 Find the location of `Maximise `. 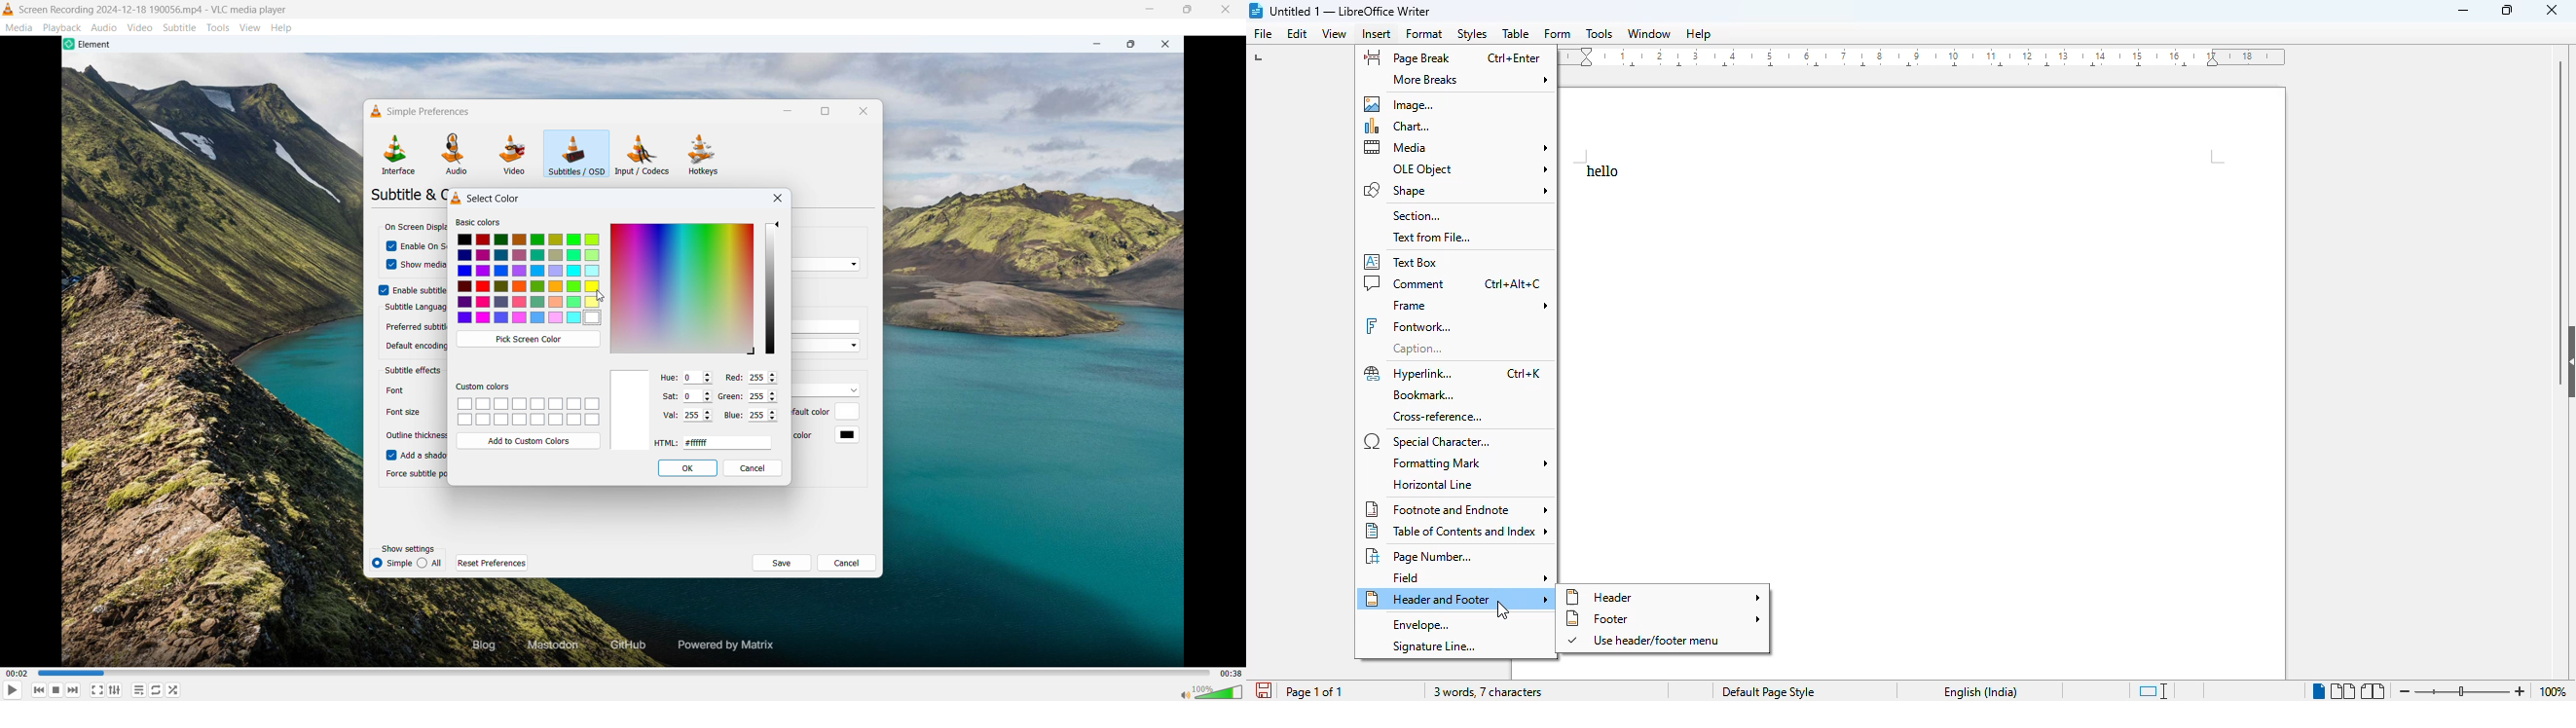

Maximise  is located at coordinates (1187, 10).